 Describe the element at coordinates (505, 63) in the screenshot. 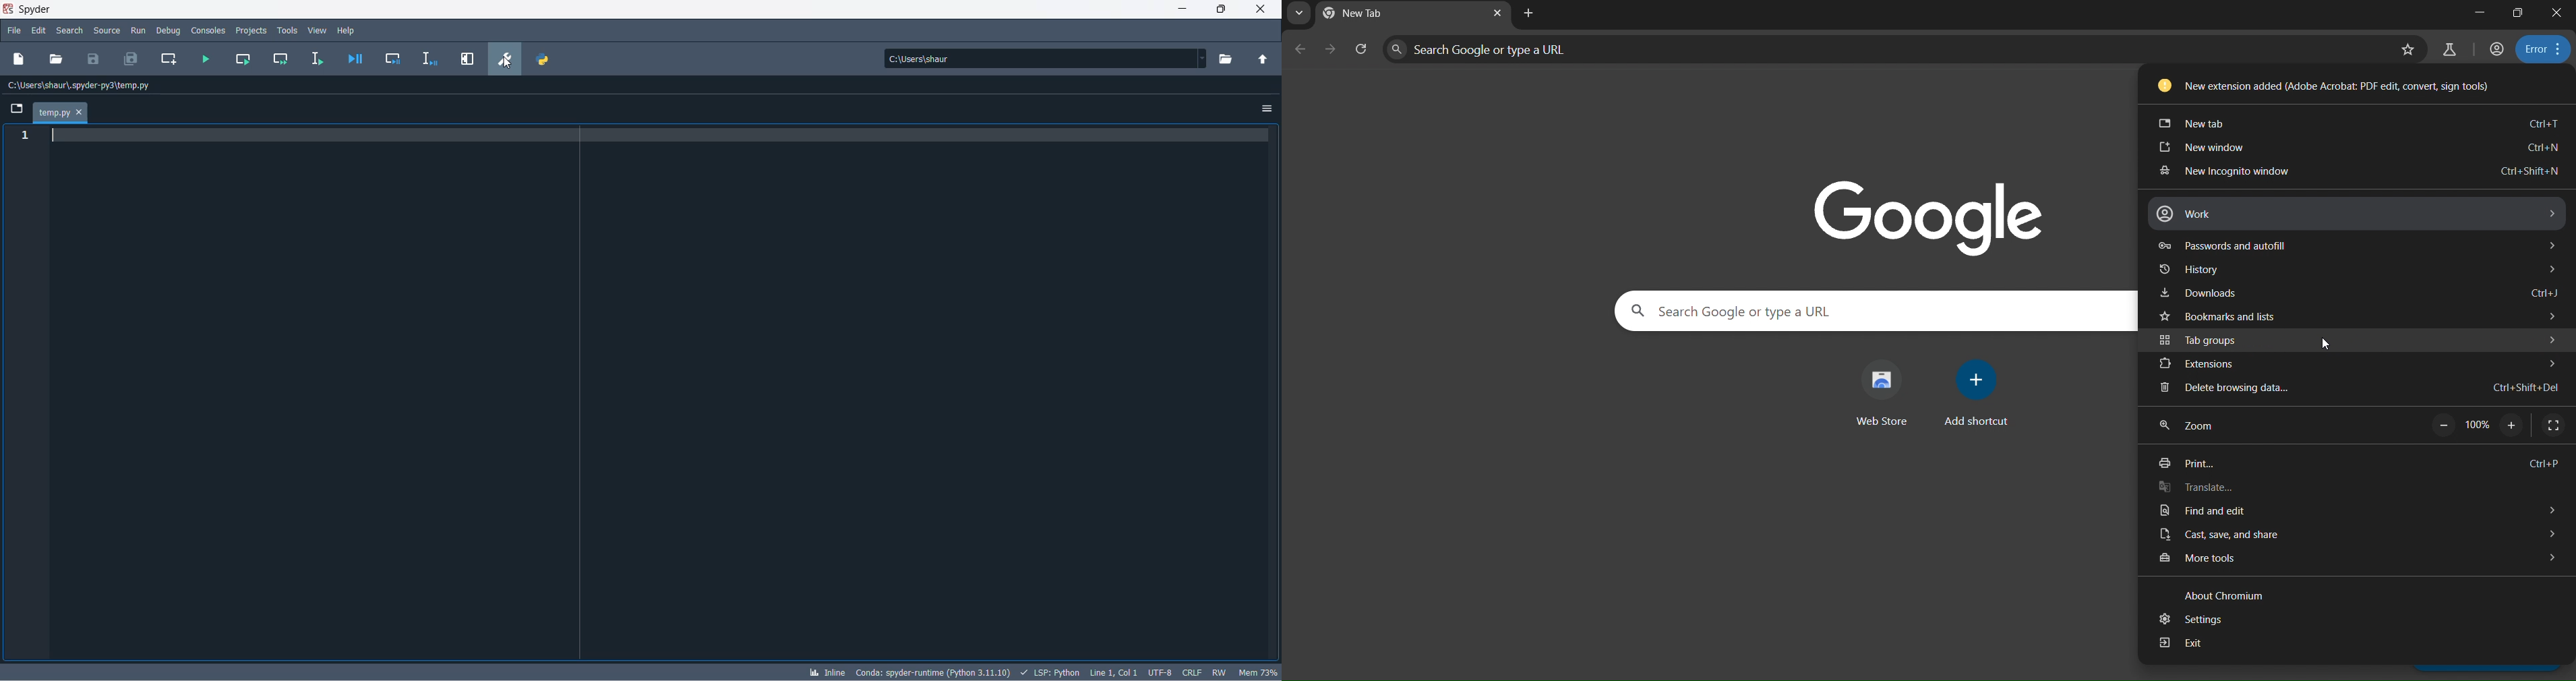

I see `cursor` at that location.